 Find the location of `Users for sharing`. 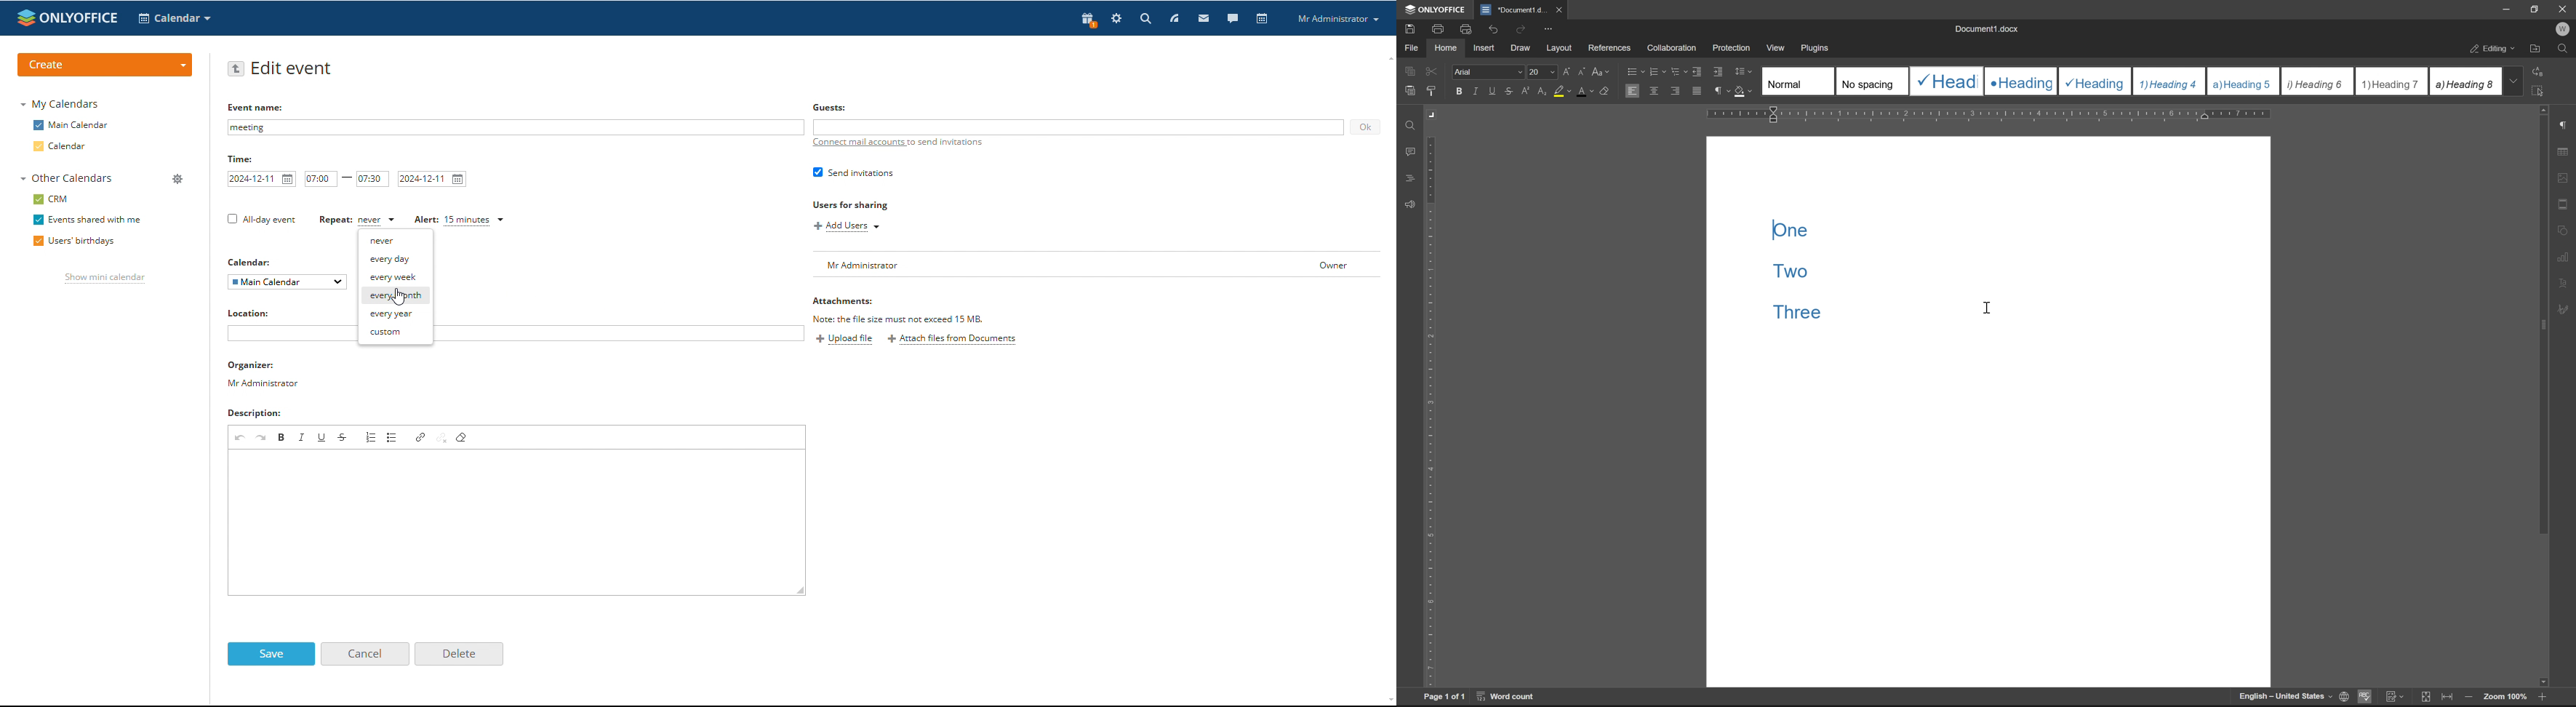

Users for sharing is located at coordinates (852, 206).